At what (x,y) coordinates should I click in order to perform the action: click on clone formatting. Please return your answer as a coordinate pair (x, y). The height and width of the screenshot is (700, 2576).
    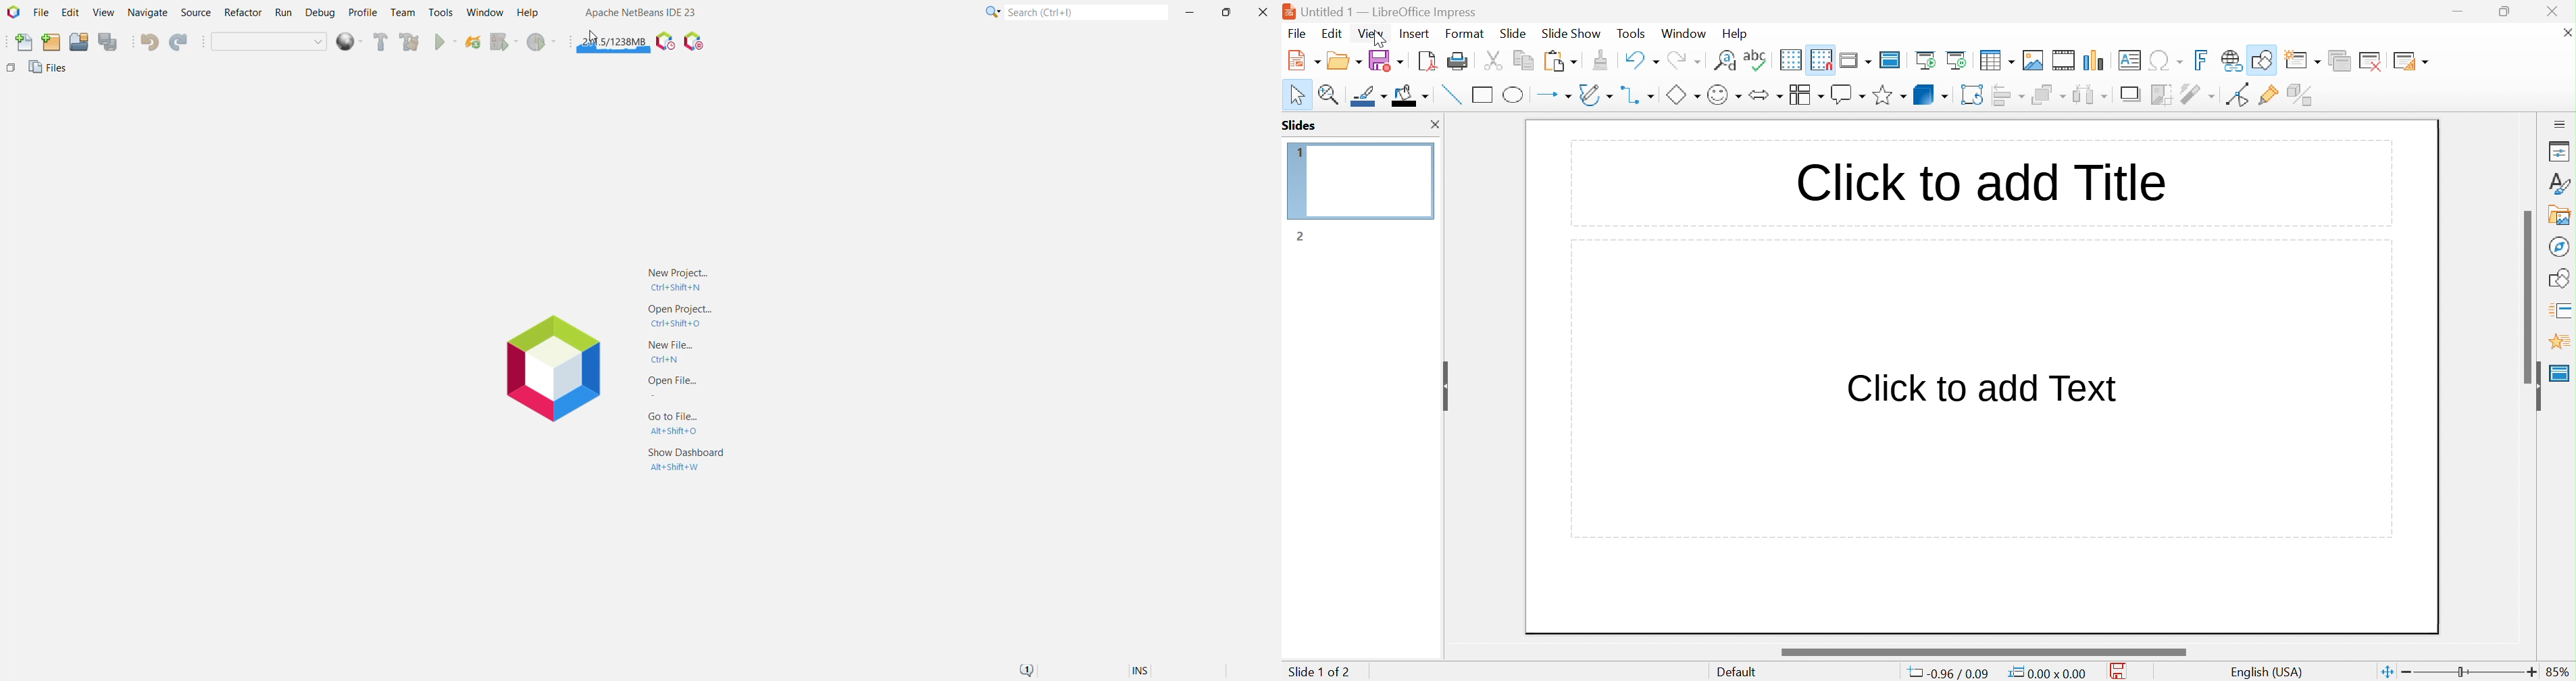
    Looking at the image, I should click on (1600, 60).